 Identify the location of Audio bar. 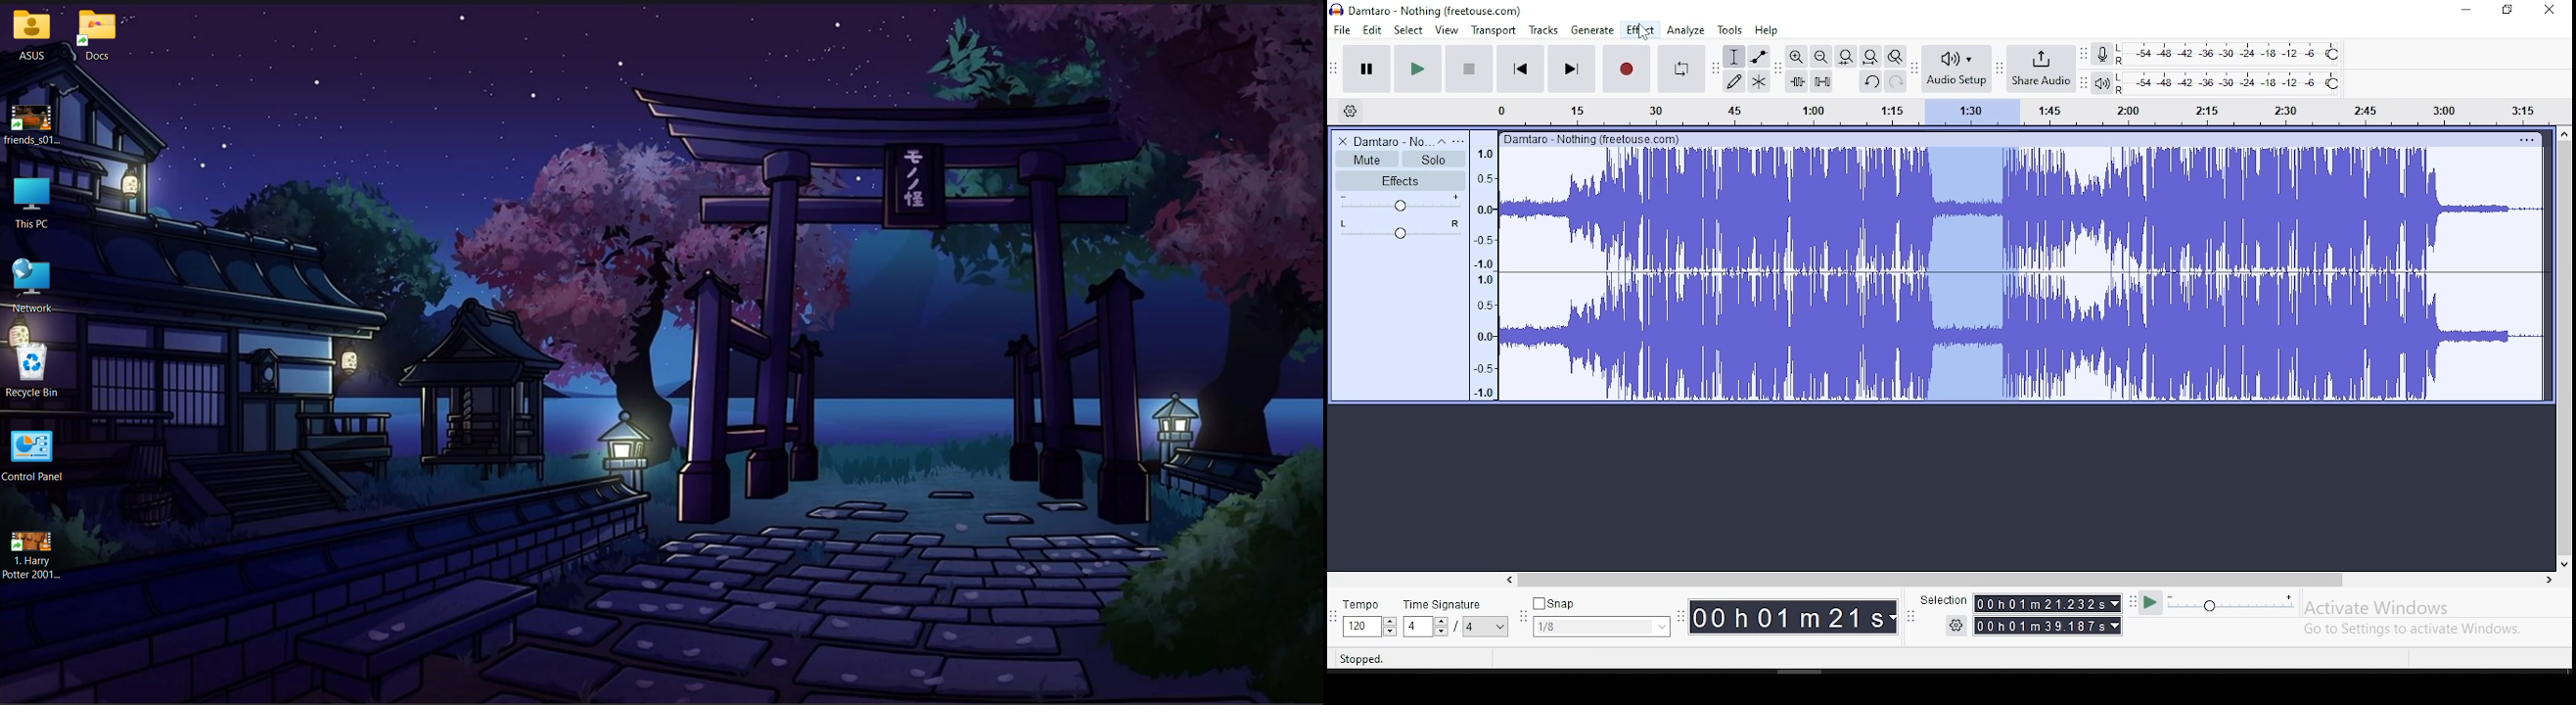
(2002, 109).